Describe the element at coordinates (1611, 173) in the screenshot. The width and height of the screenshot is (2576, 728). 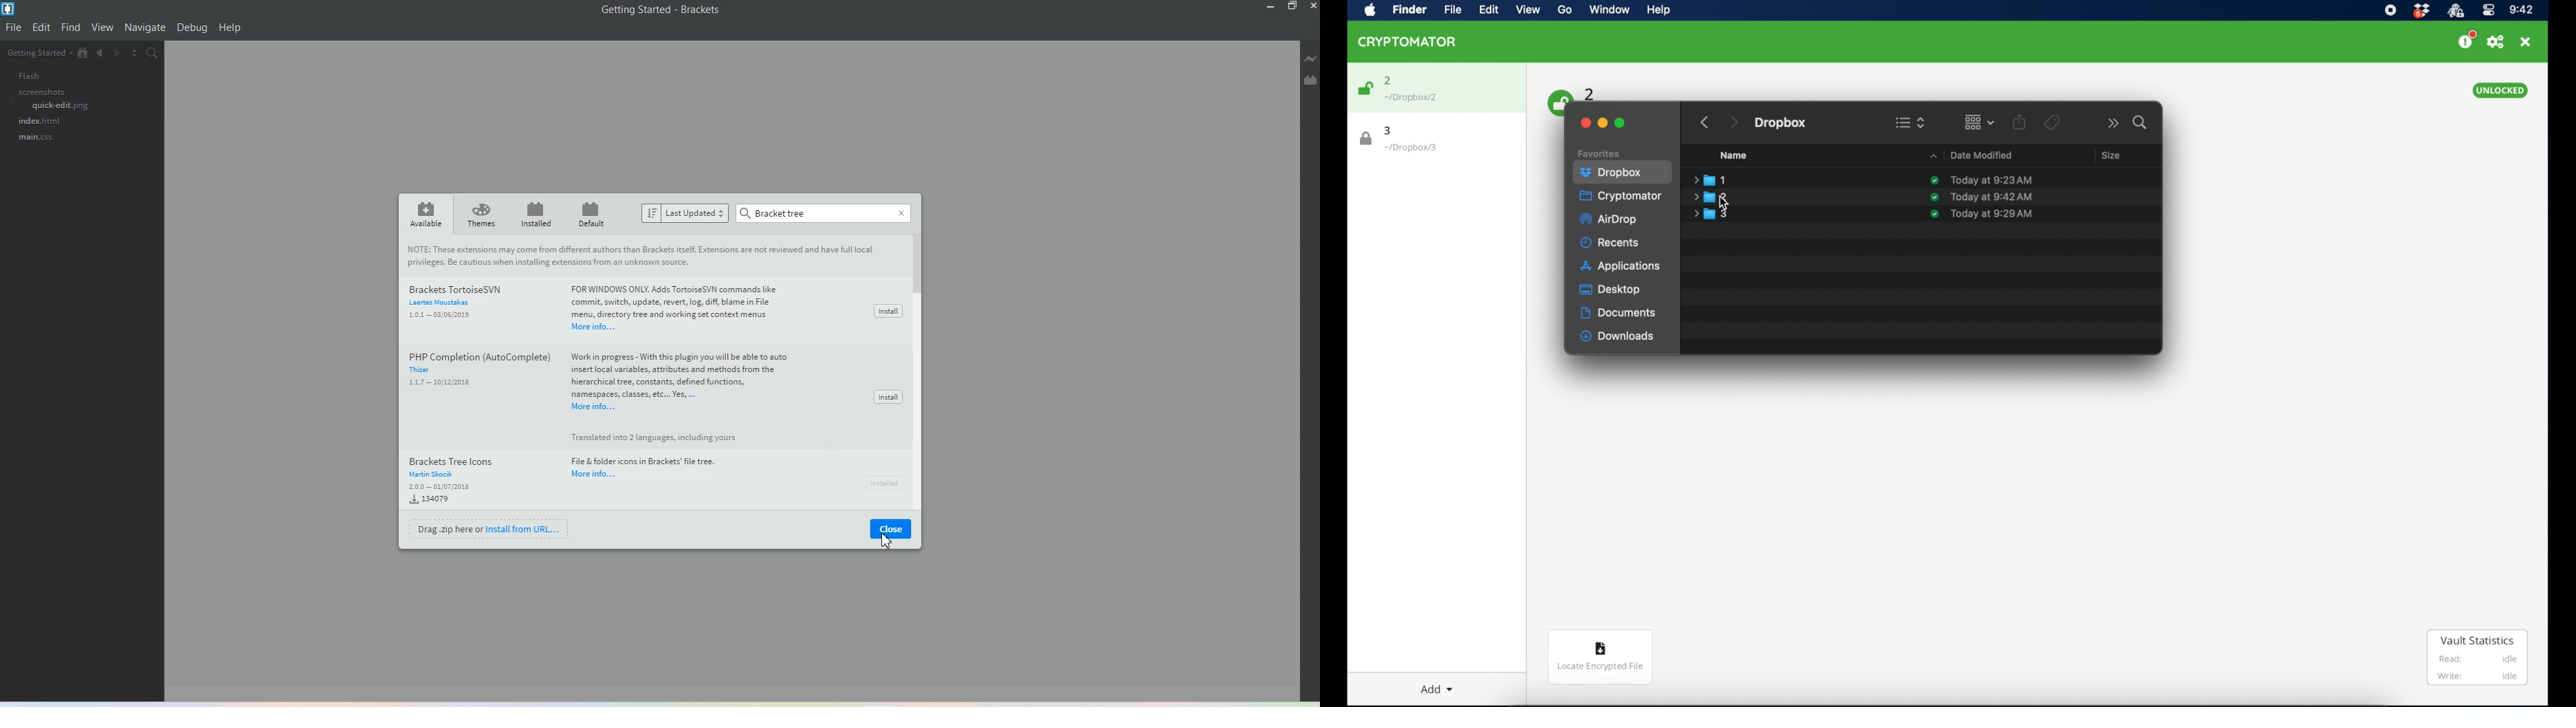
I see `dropbox` at that location.